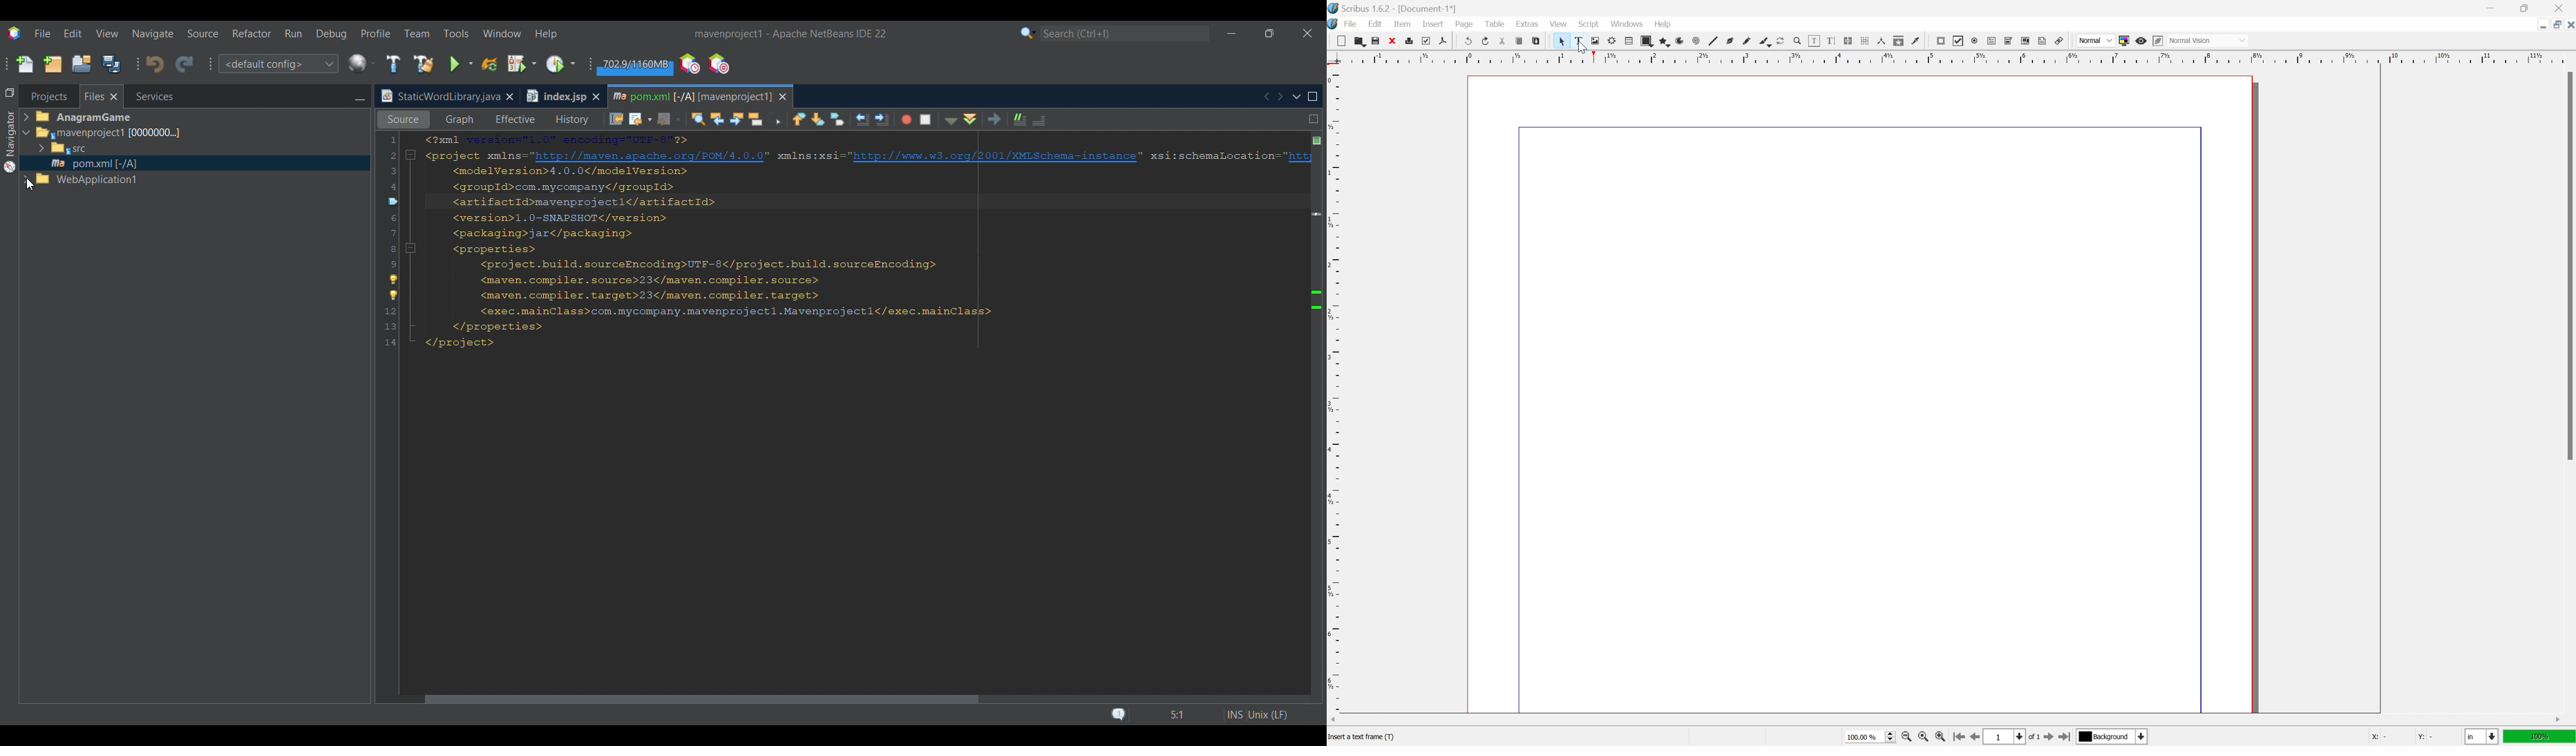 Image resolution: width=2576 pixels, height=756 pixels. What do you see at coordinates (1972, 738) in the screenshot?
I see `go to previous page` at bounding box center [1972, 738].